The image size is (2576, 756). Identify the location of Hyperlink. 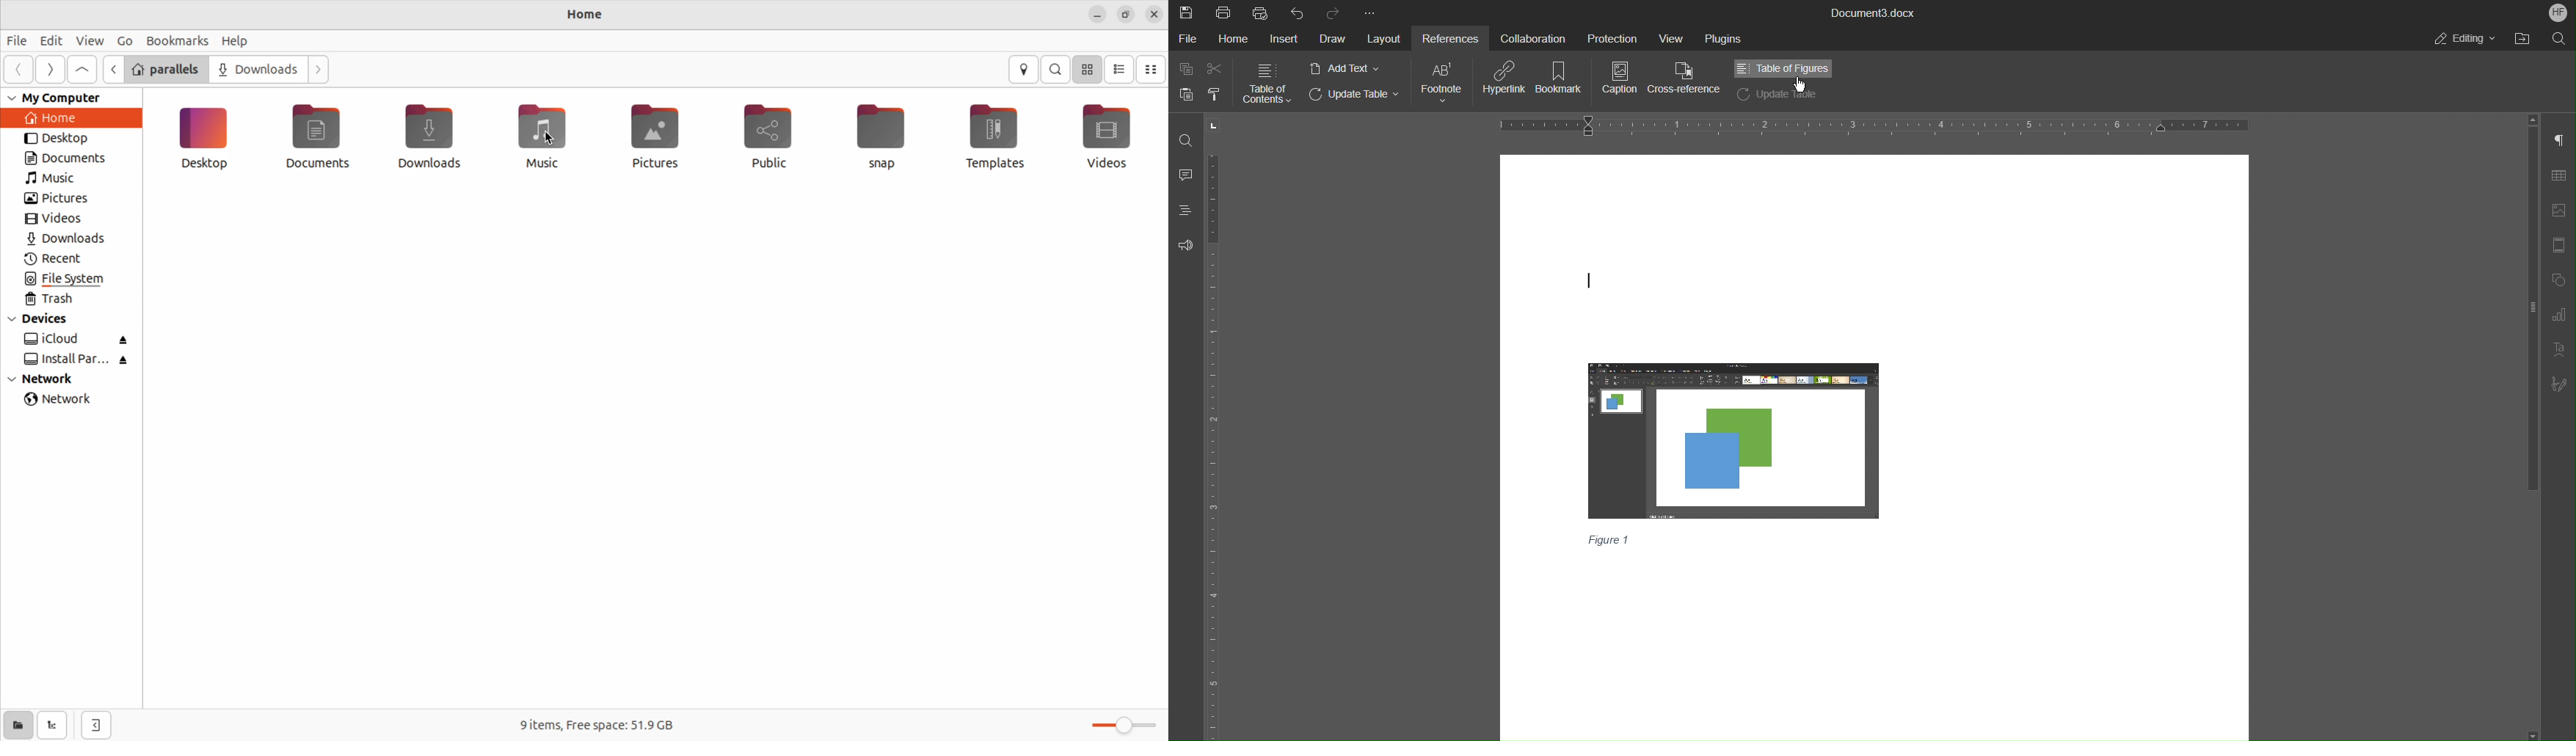
(1506, 79).